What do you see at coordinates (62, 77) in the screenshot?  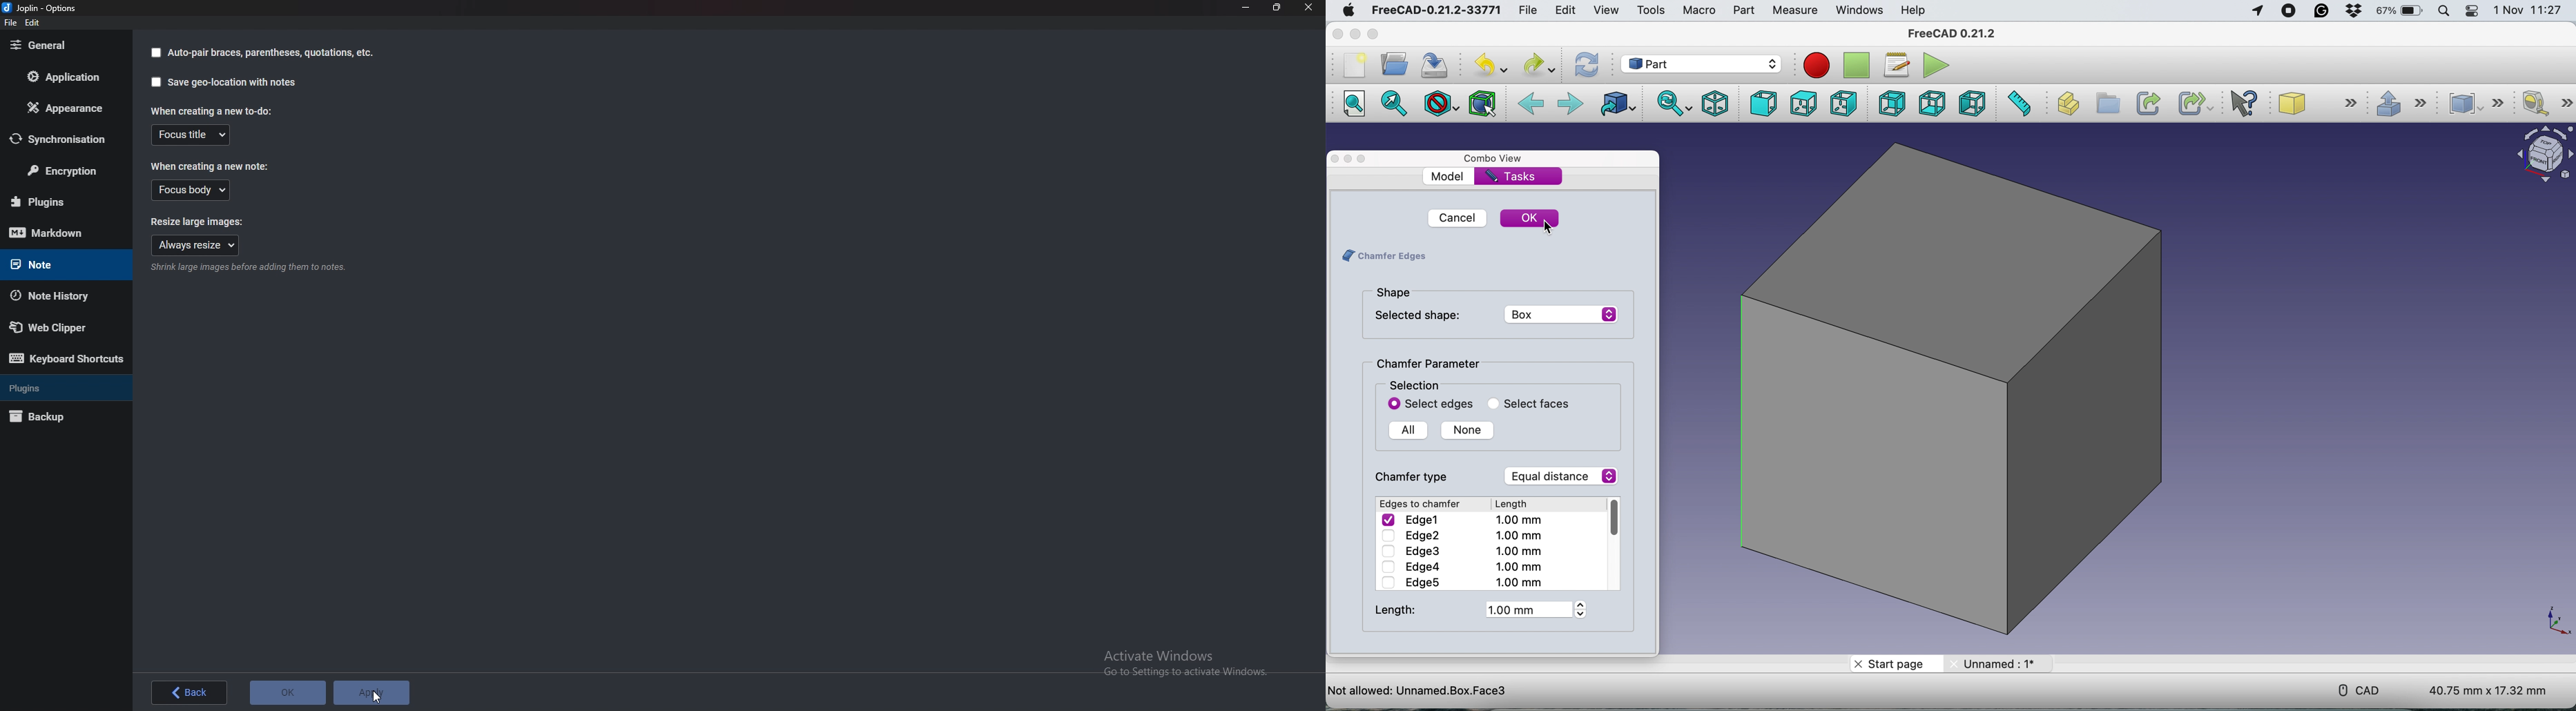 I see `Application` at bounding box center [62, 77].